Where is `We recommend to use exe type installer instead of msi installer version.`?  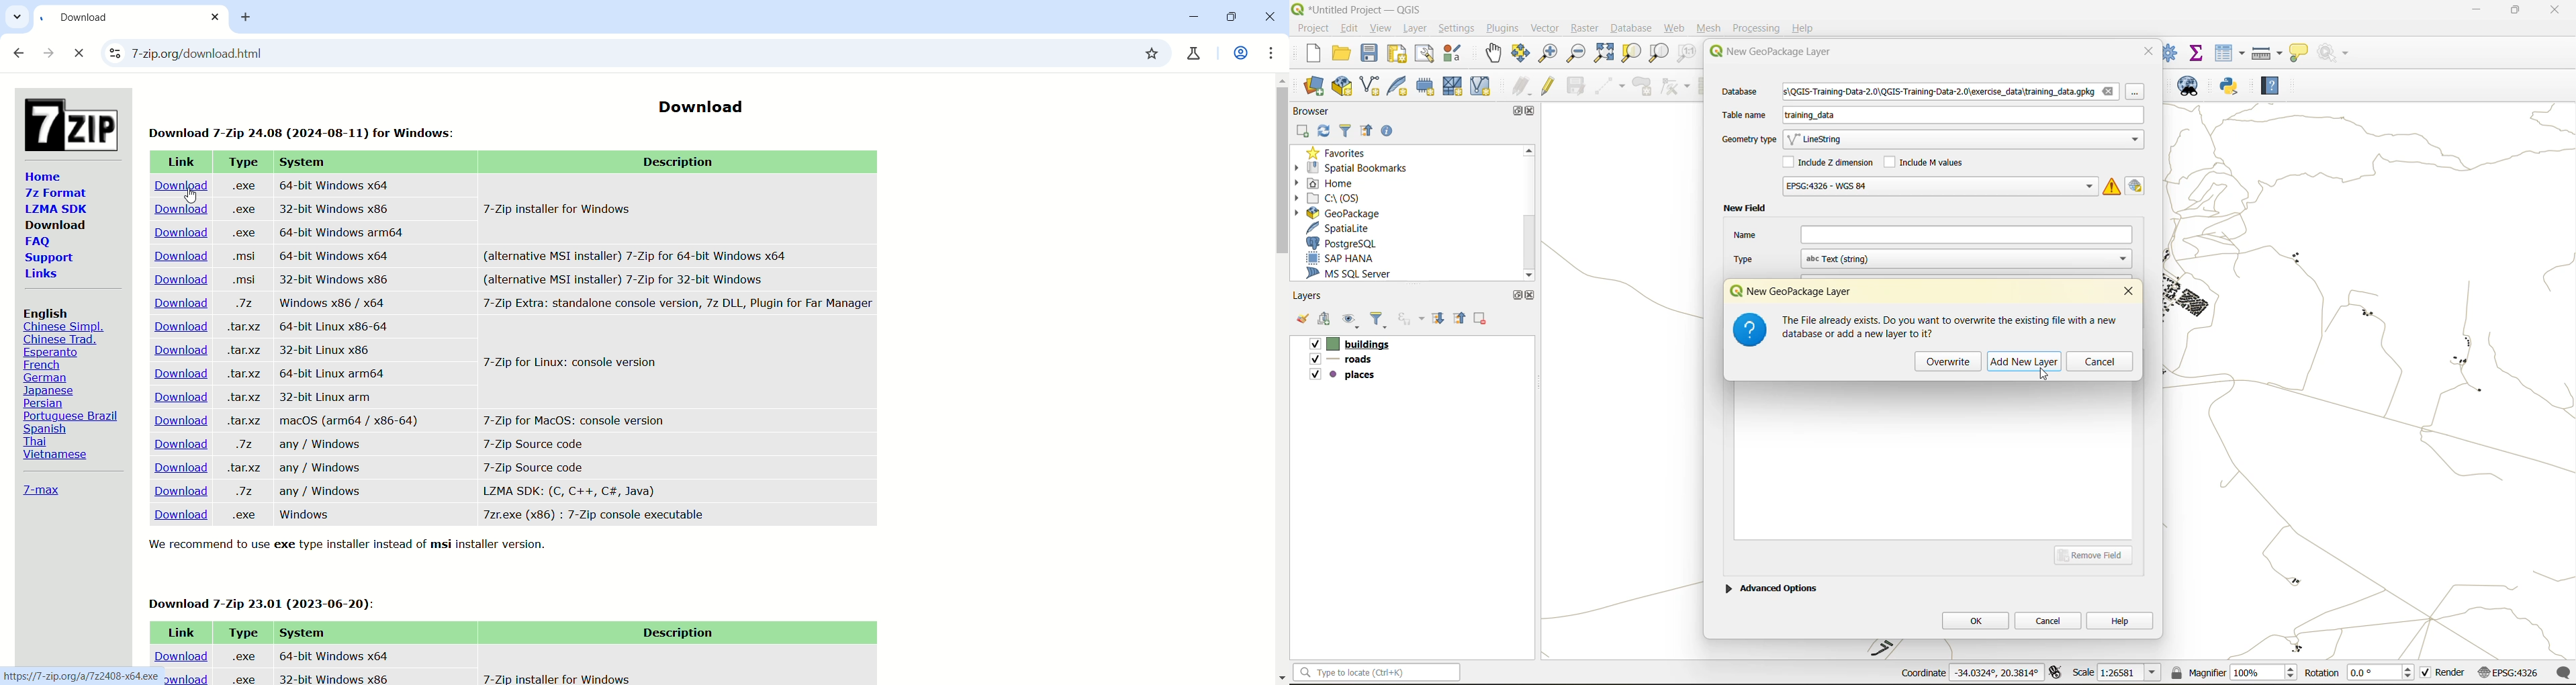
We recommend to use exe type installer instead of msi installer version. is located at coordinates (353, 545).